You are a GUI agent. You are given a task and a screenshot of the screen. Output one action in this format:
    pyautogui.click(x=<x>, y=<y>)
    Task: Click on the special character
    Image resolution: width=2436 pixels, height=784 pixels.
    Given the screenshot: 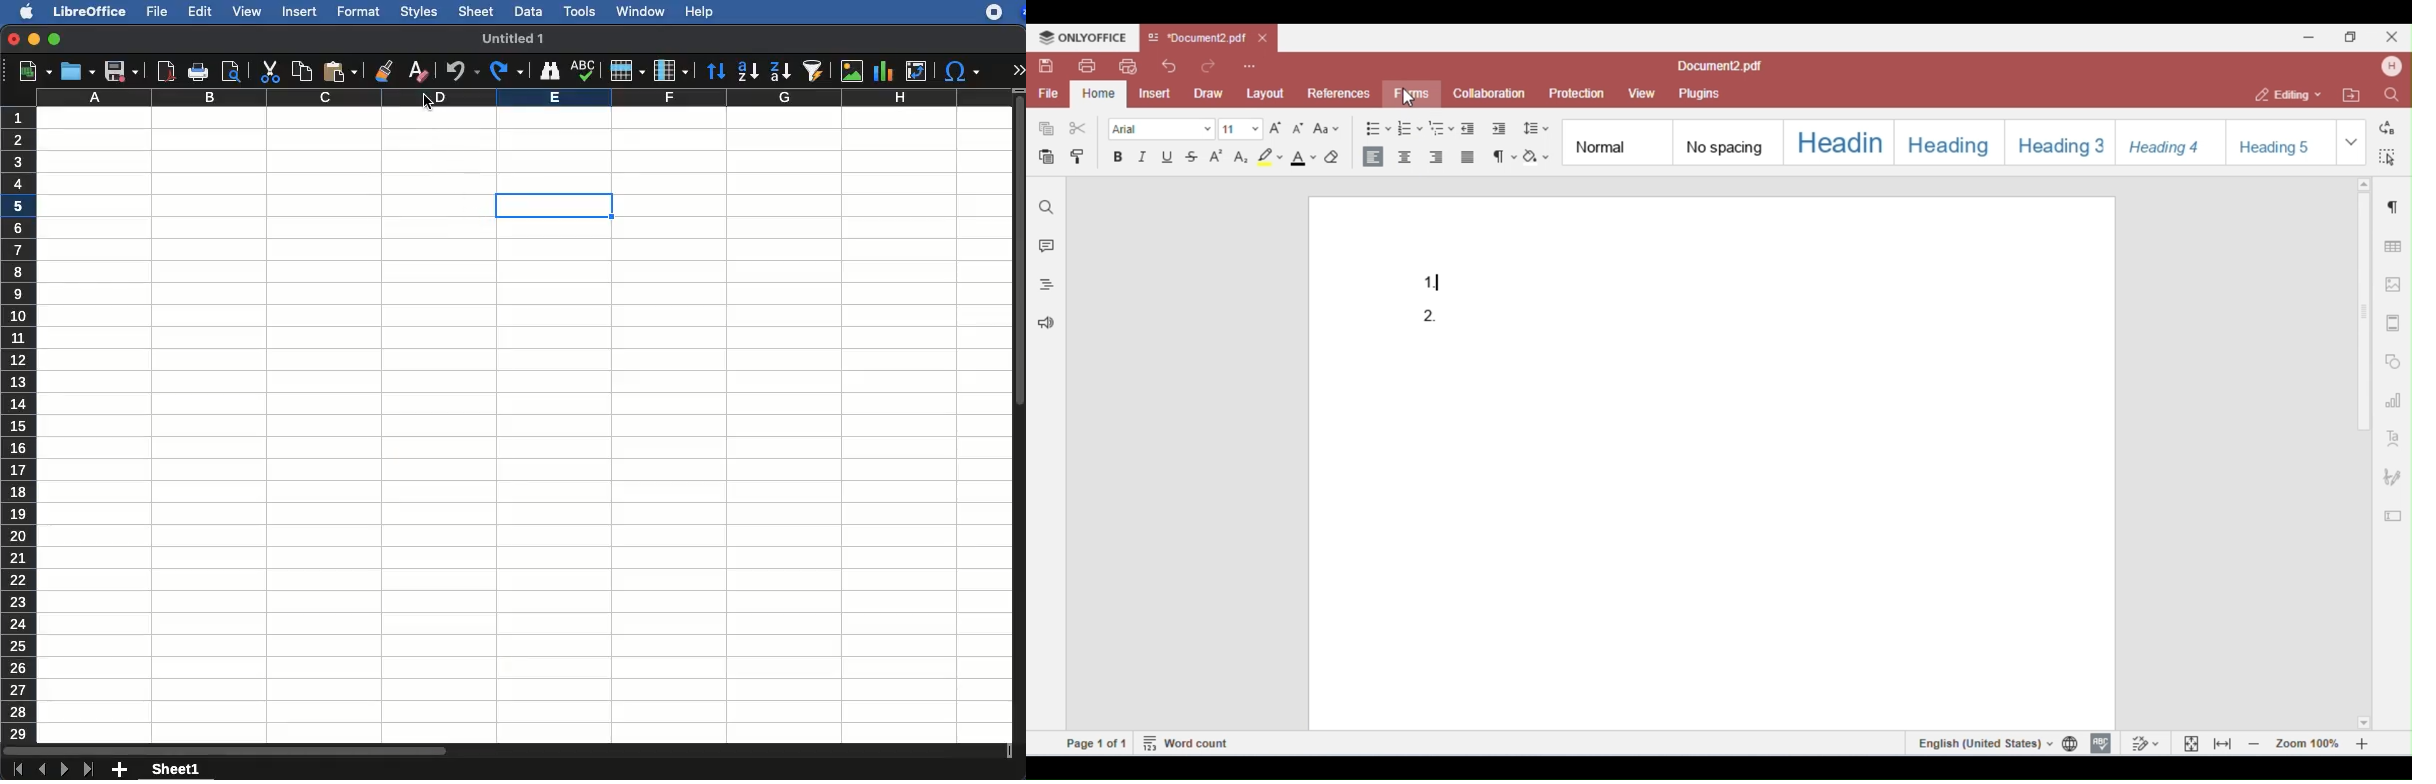 What is the action you would take?
    pyautogui.click(x=962, y=73)
    